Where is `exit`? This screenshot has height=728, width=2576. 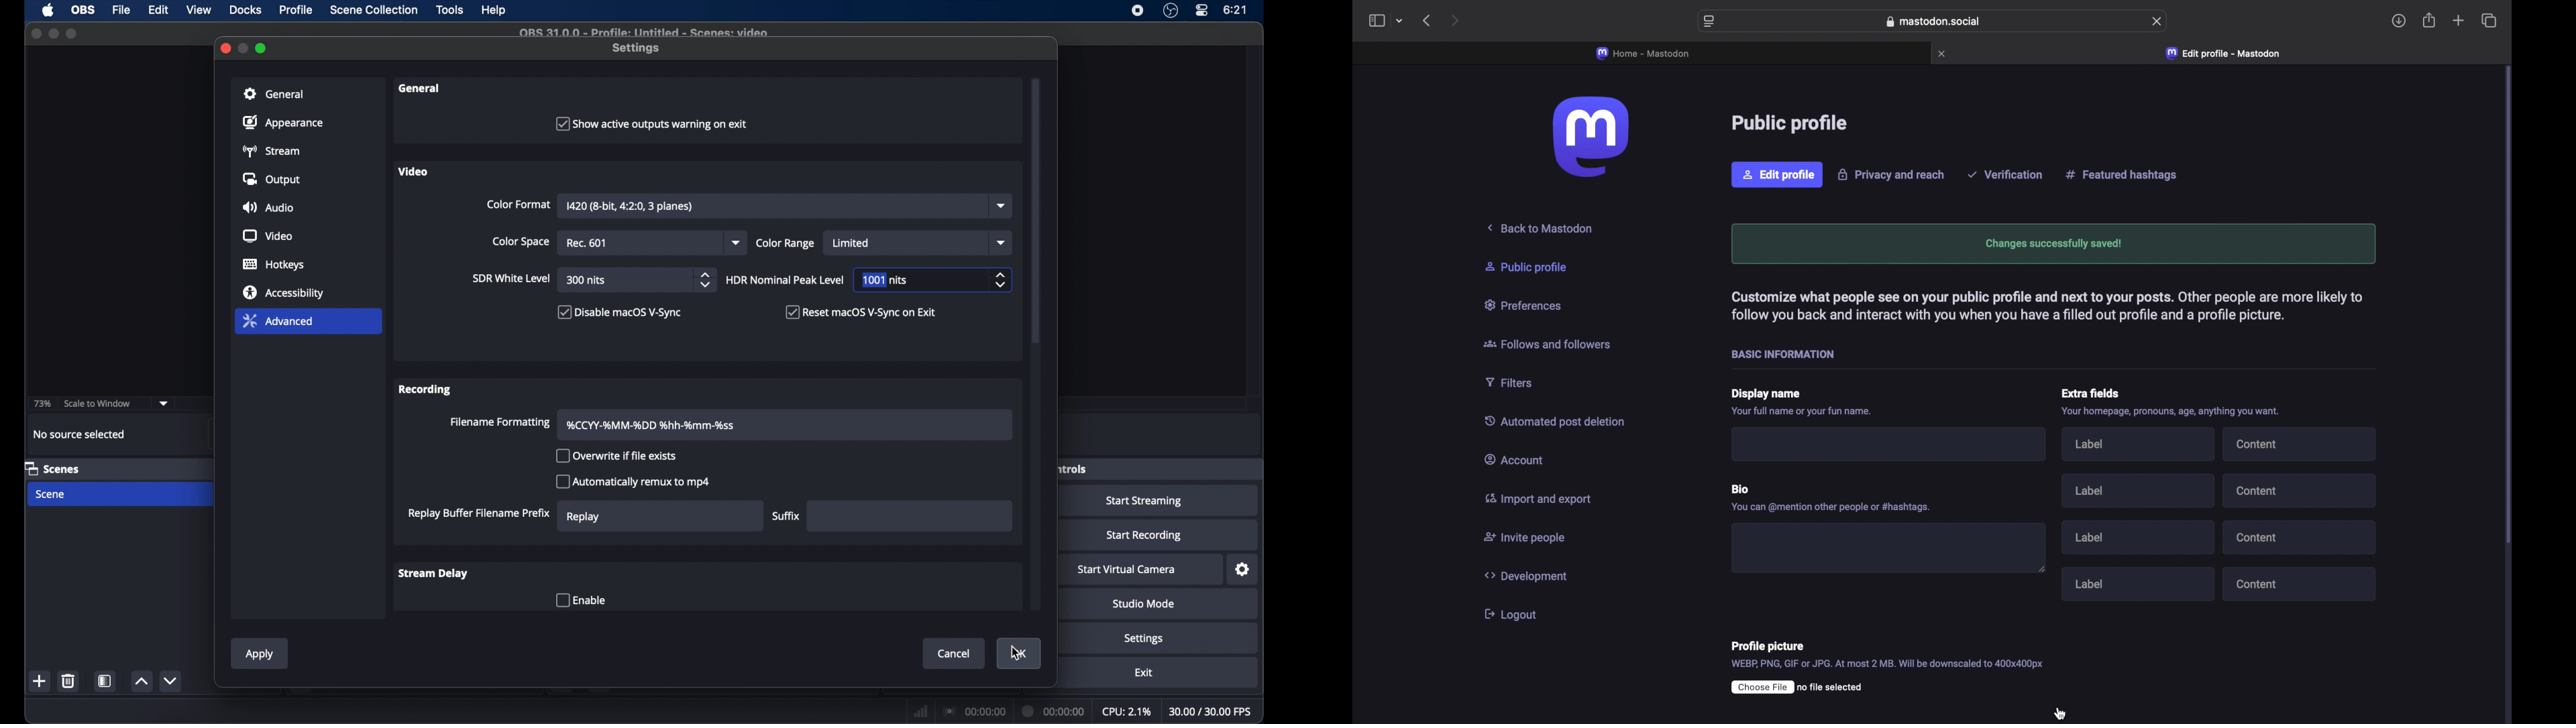 exit is located at coordinates (1143, 672).